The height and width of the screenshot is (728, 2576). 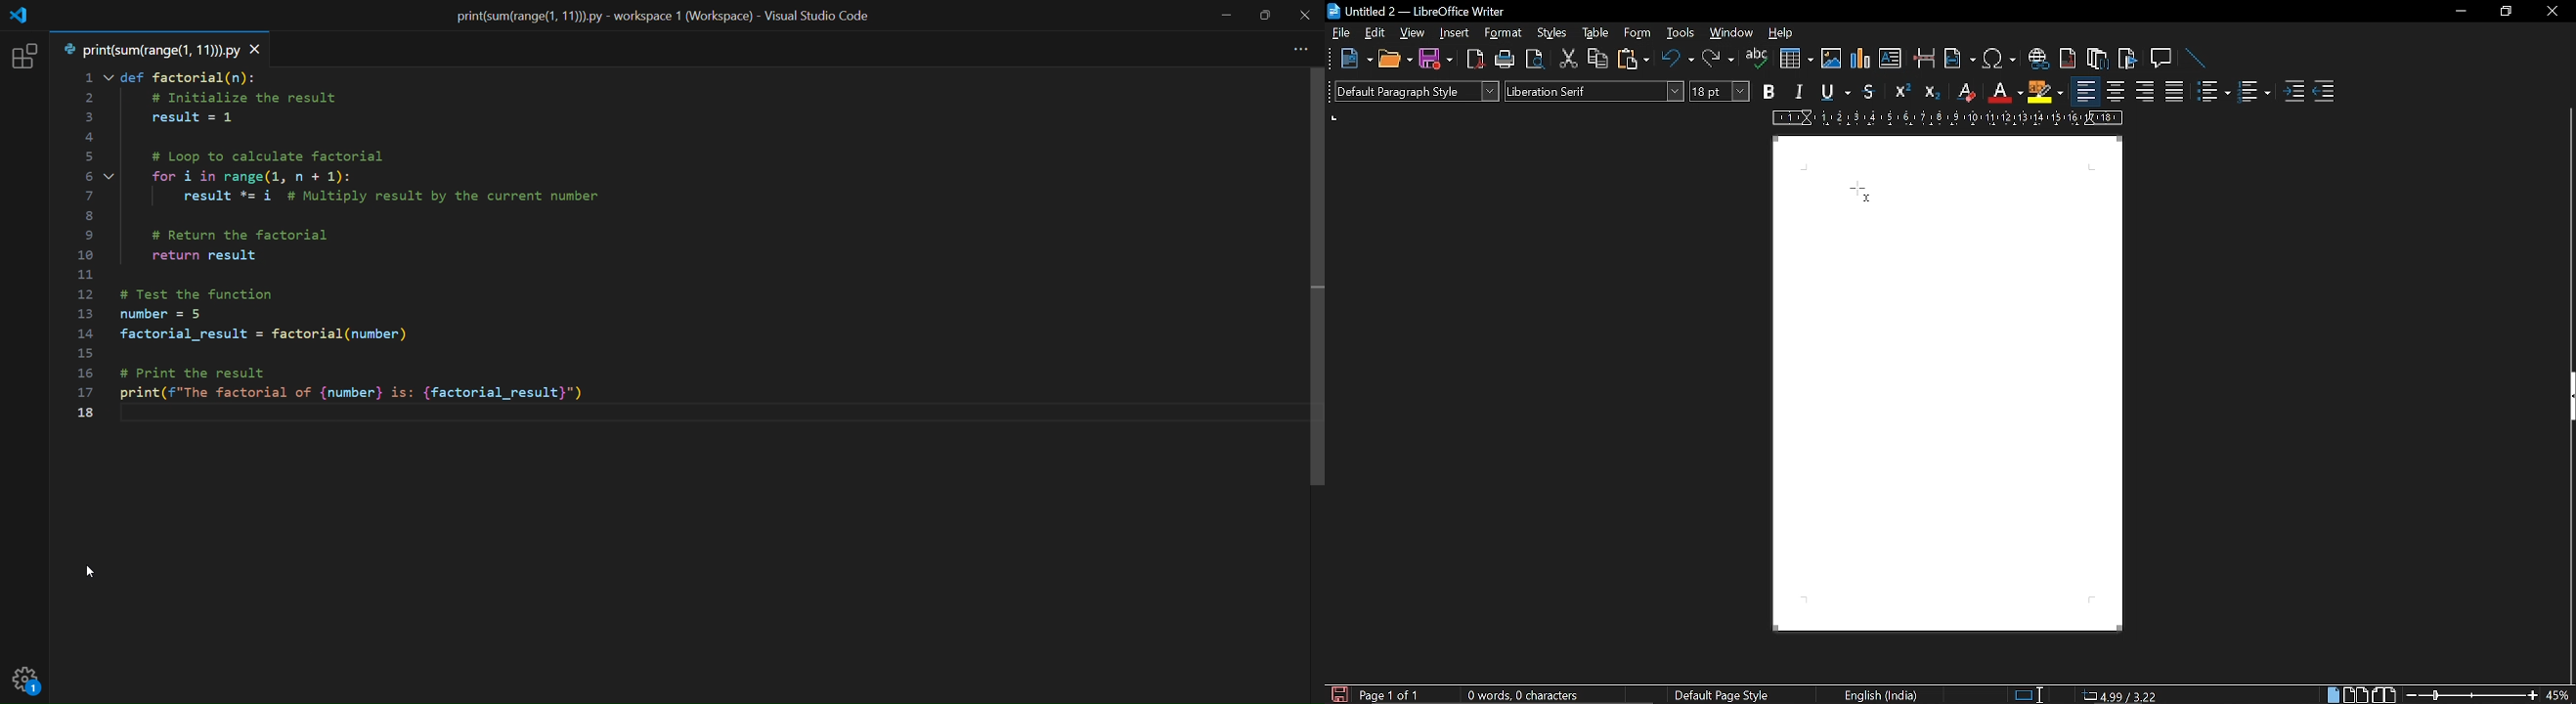 What do you see at coordinates (1455, 33) in the screenshot?
I see `insert` at bounding box center [1455, 33].